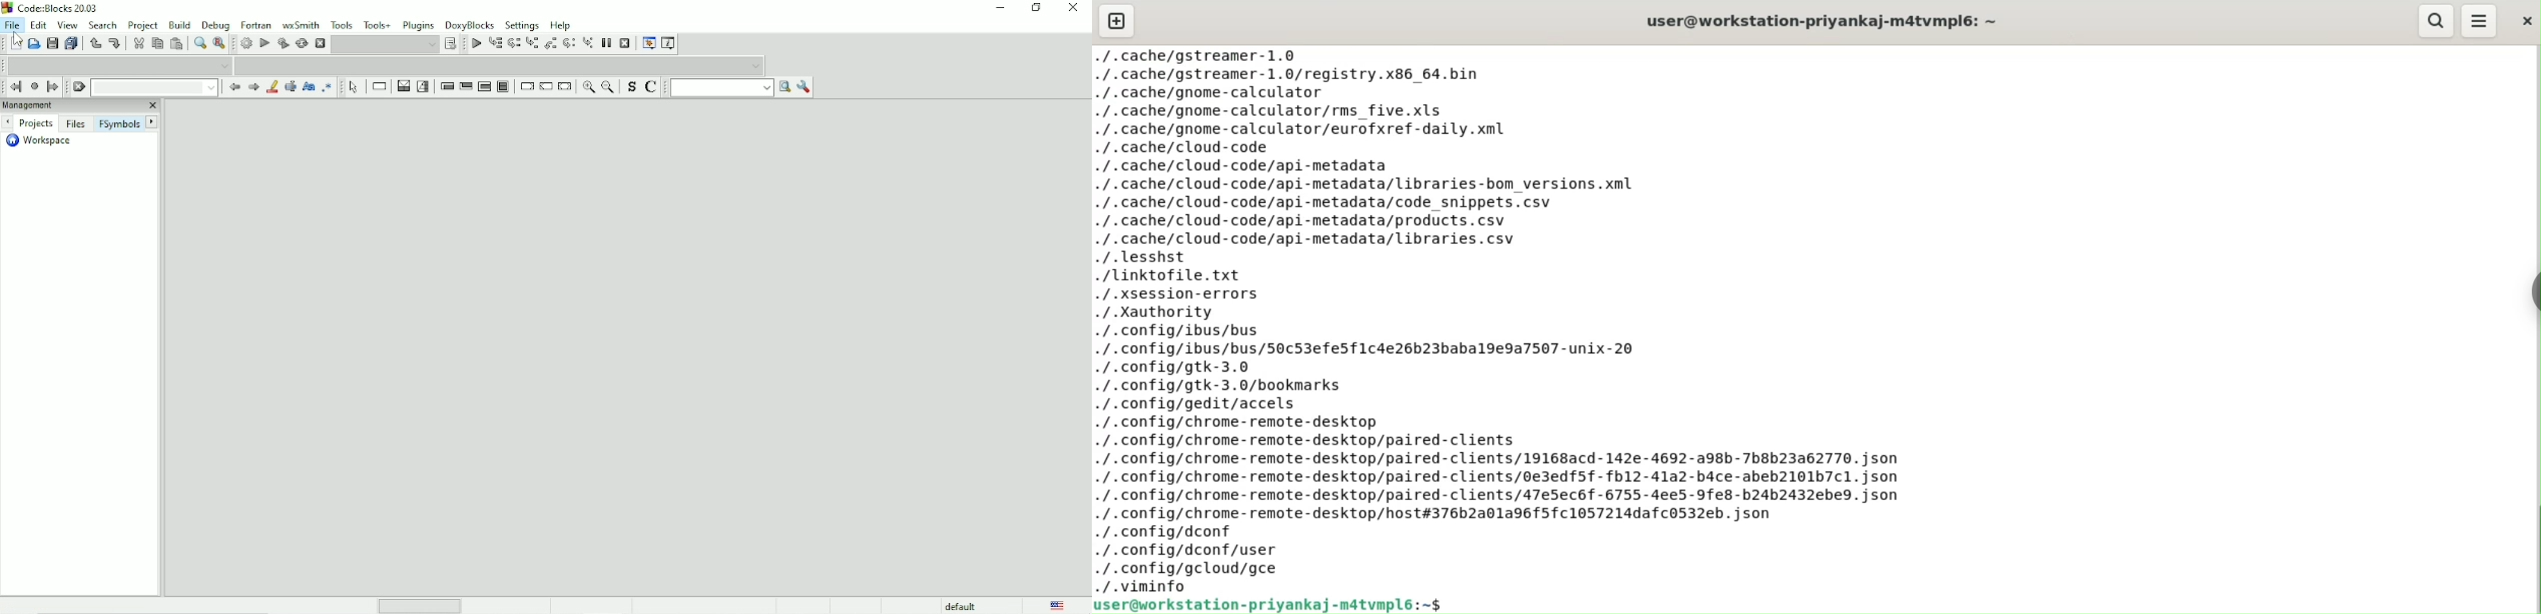 The image size is (2548, 616). What do you see at coordinates (273, 87) in the screenshot?
I see `Highlight` at bounding box center [273, 87].